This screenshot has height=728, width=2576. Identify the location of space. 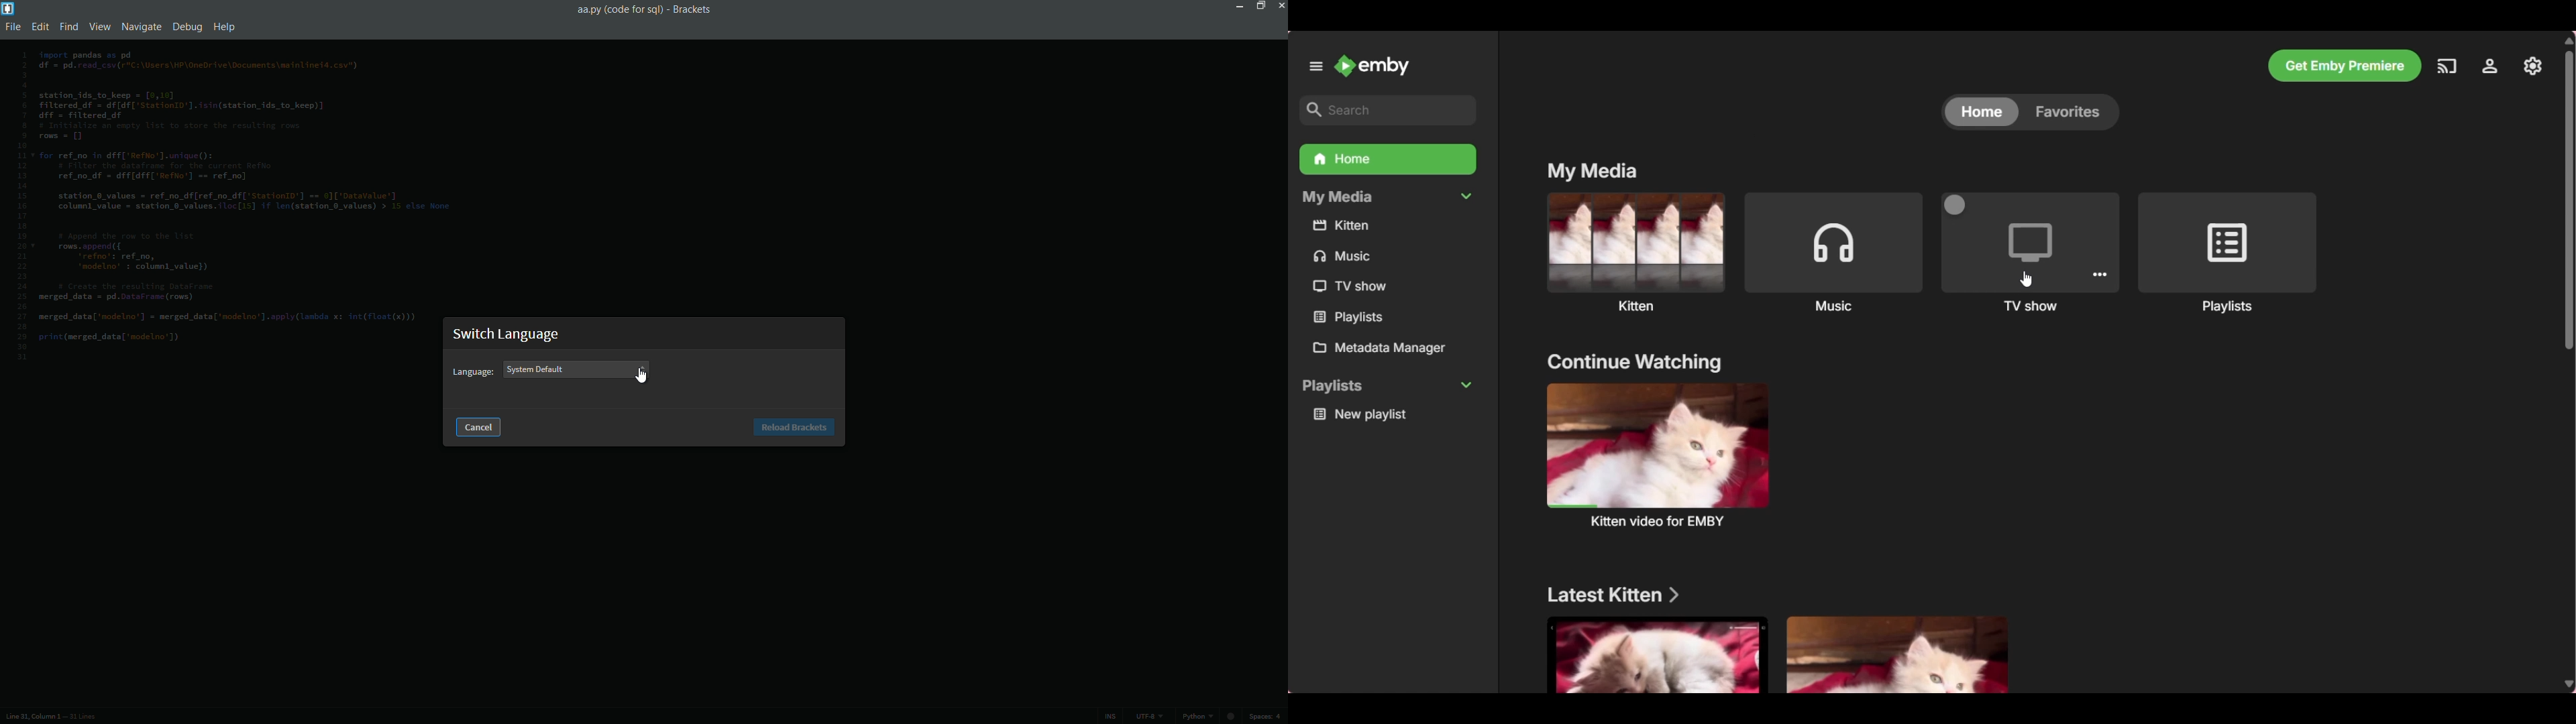
(1269, 717).